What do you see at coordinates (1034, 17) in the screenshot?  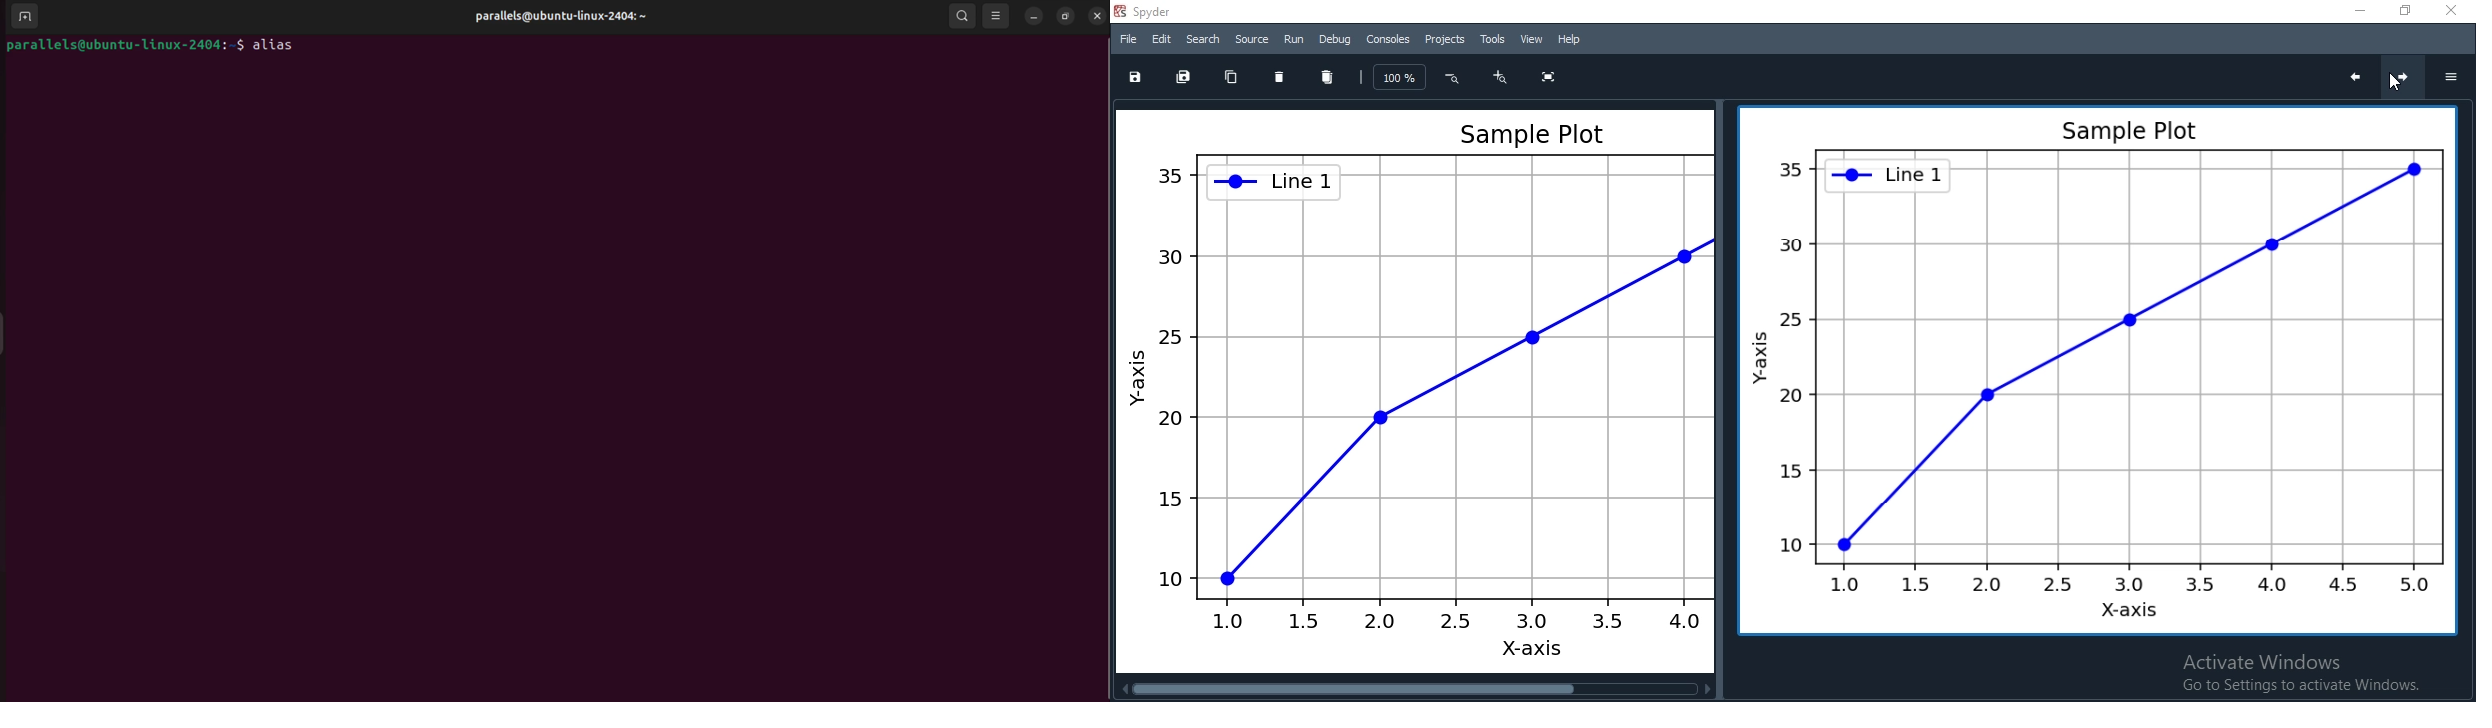 I see `minimize` at bounding box center [1034, 17].